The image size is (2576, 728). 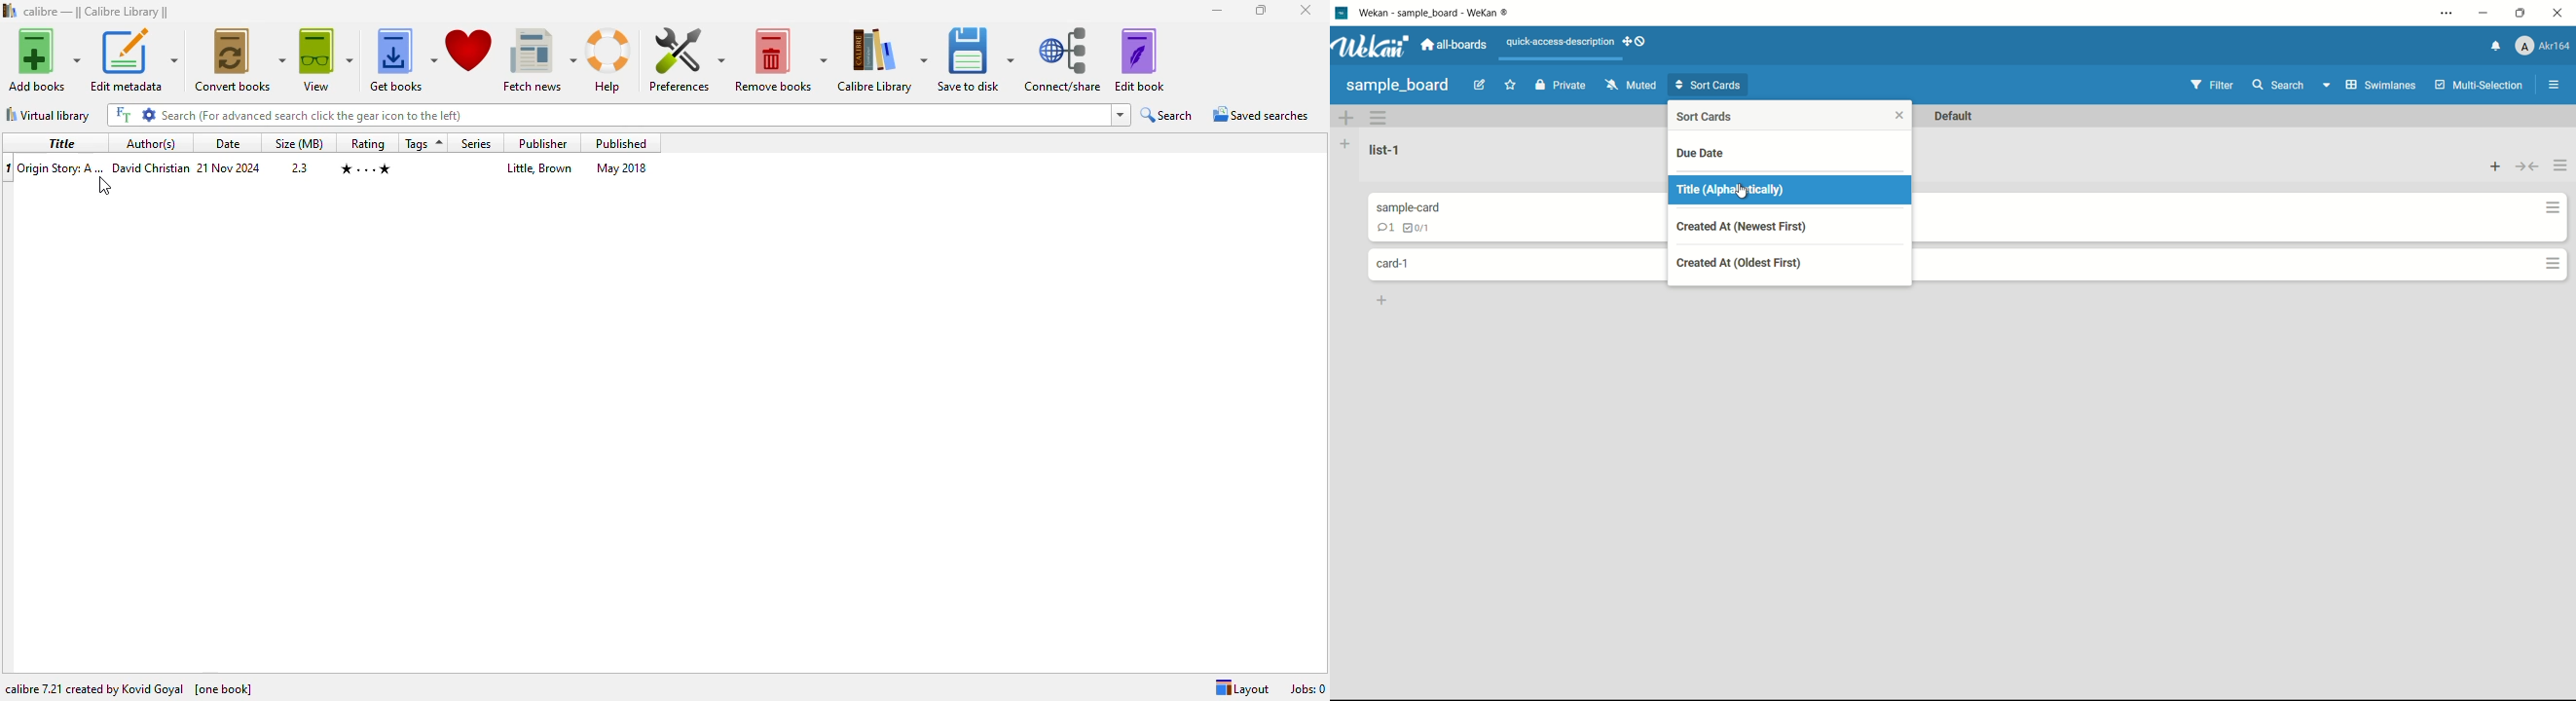 I want to click on default, so click(x=1956, y=117).